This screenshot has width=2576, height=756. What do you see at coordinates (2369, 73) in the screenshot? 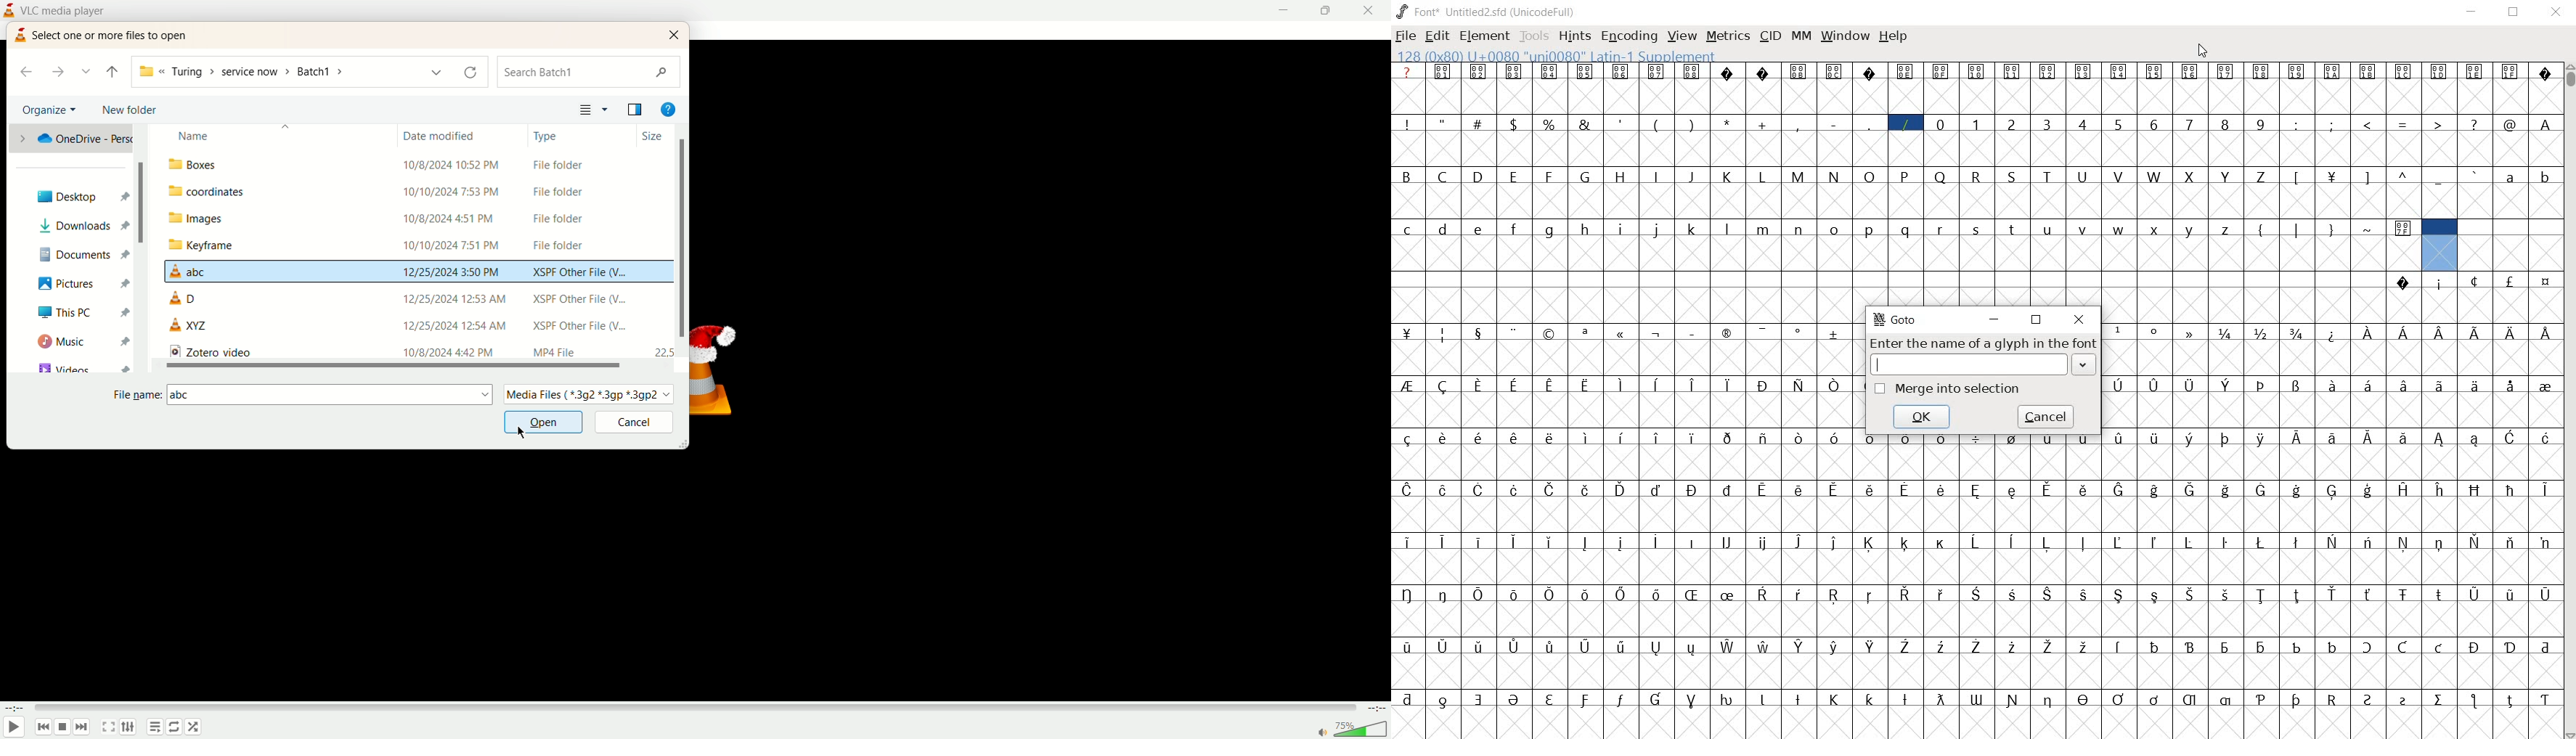
I see `Symbol` at bounding box center [2369, 73].